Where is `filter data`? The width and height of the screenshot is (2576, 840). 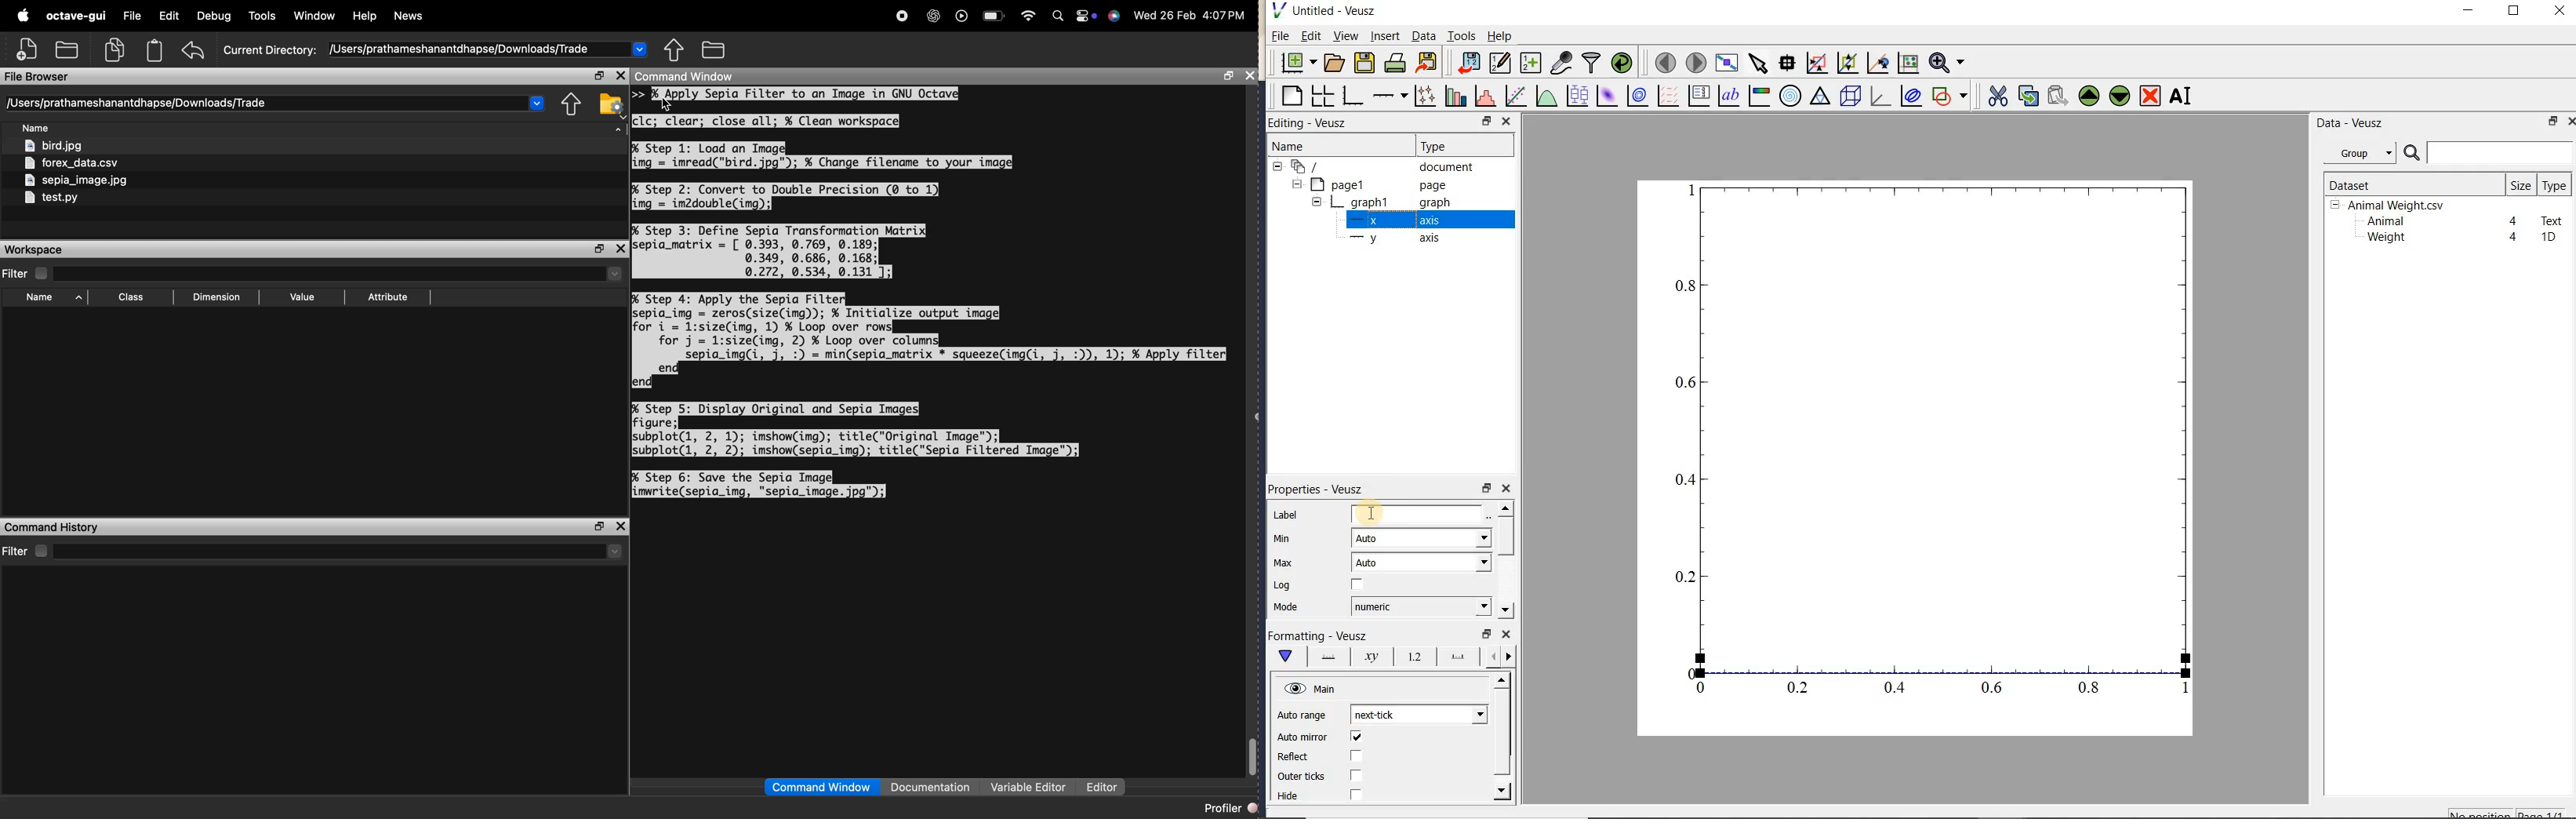
filter data is located at coordinates (1592, 61).